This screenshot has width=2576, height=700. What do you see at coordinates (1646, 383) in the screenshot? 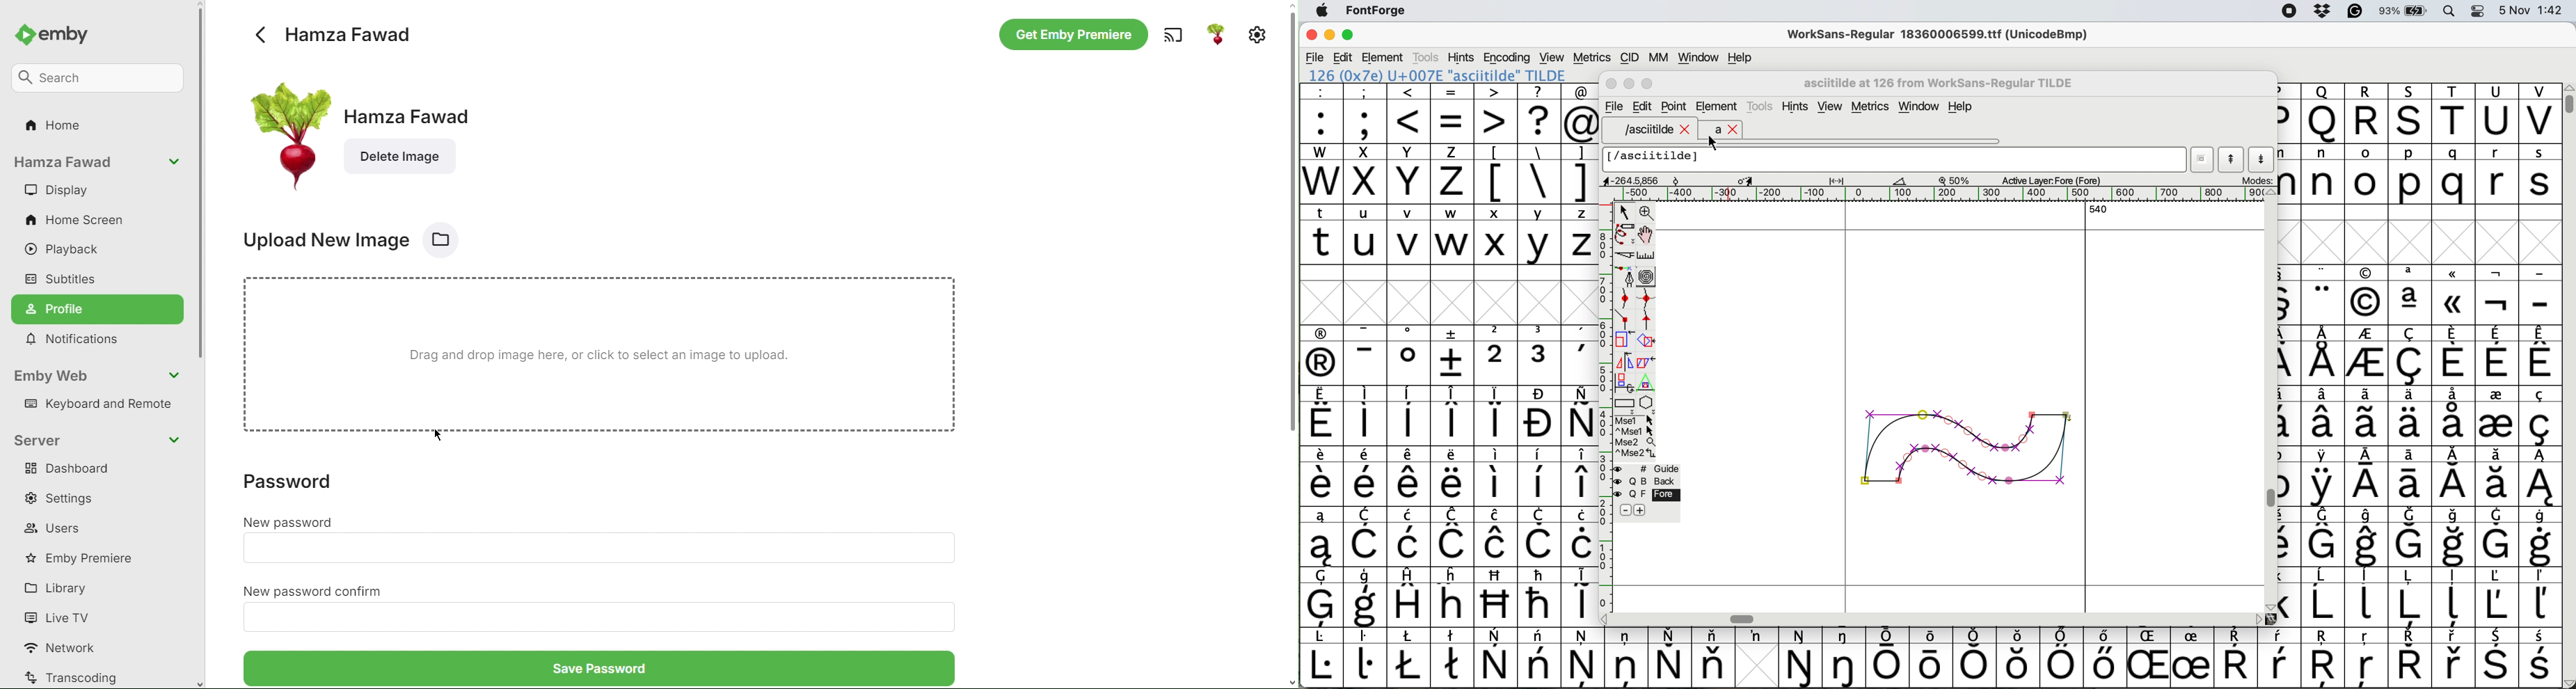
I see `perform a perspective transformation on selection` at bounding box center [1646, 383].